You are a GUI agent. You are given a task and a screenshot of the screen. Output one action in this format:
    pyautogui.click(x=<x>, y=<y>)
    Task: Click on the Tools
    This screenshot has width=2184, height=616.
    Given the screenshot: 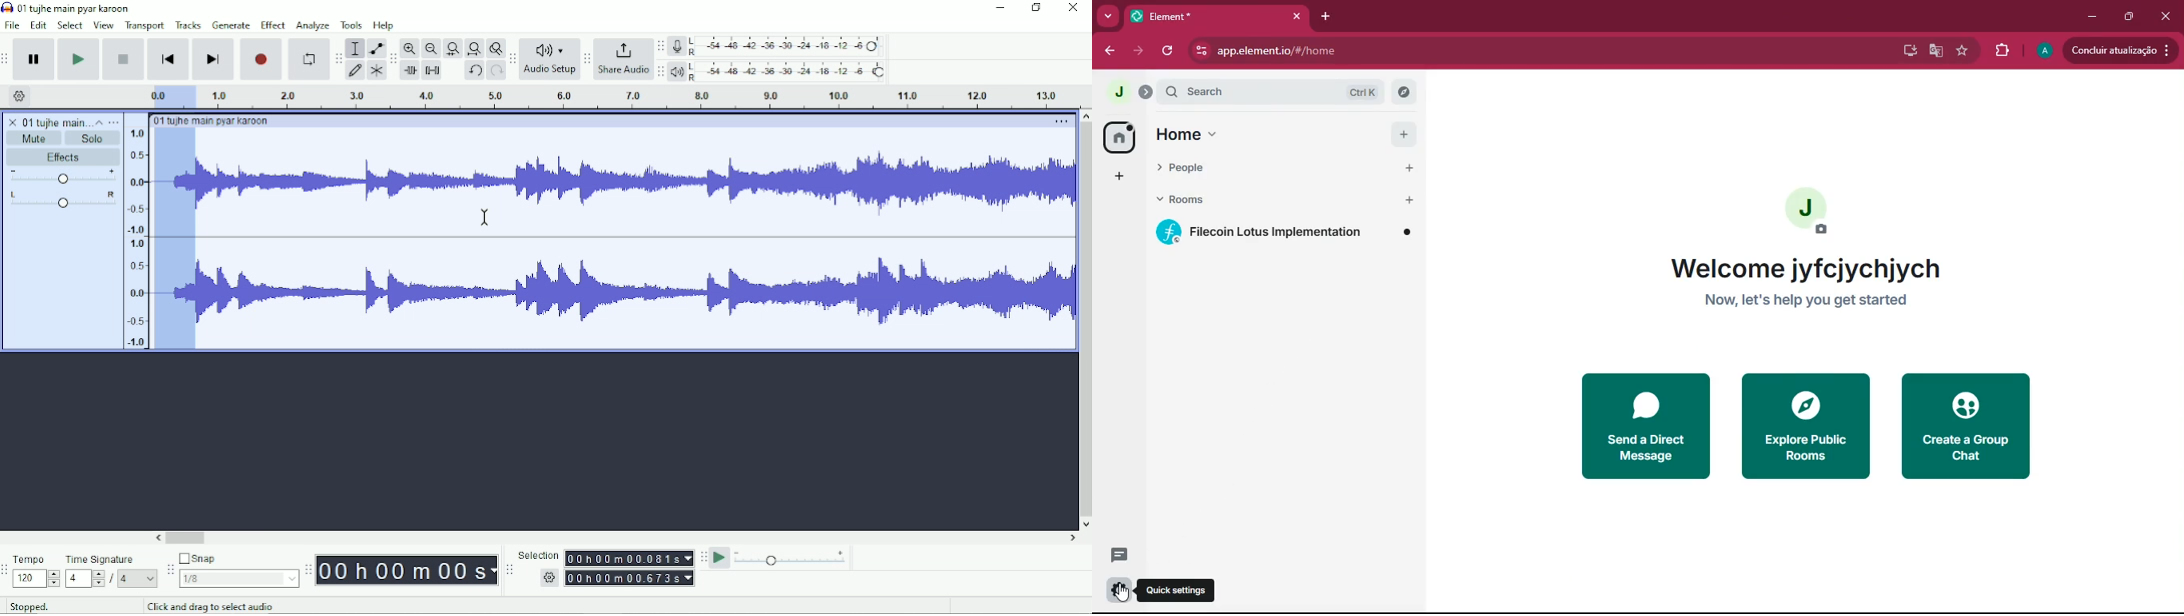 What is the action you would take?
    pyautogui.click(x=352, y=25)
    